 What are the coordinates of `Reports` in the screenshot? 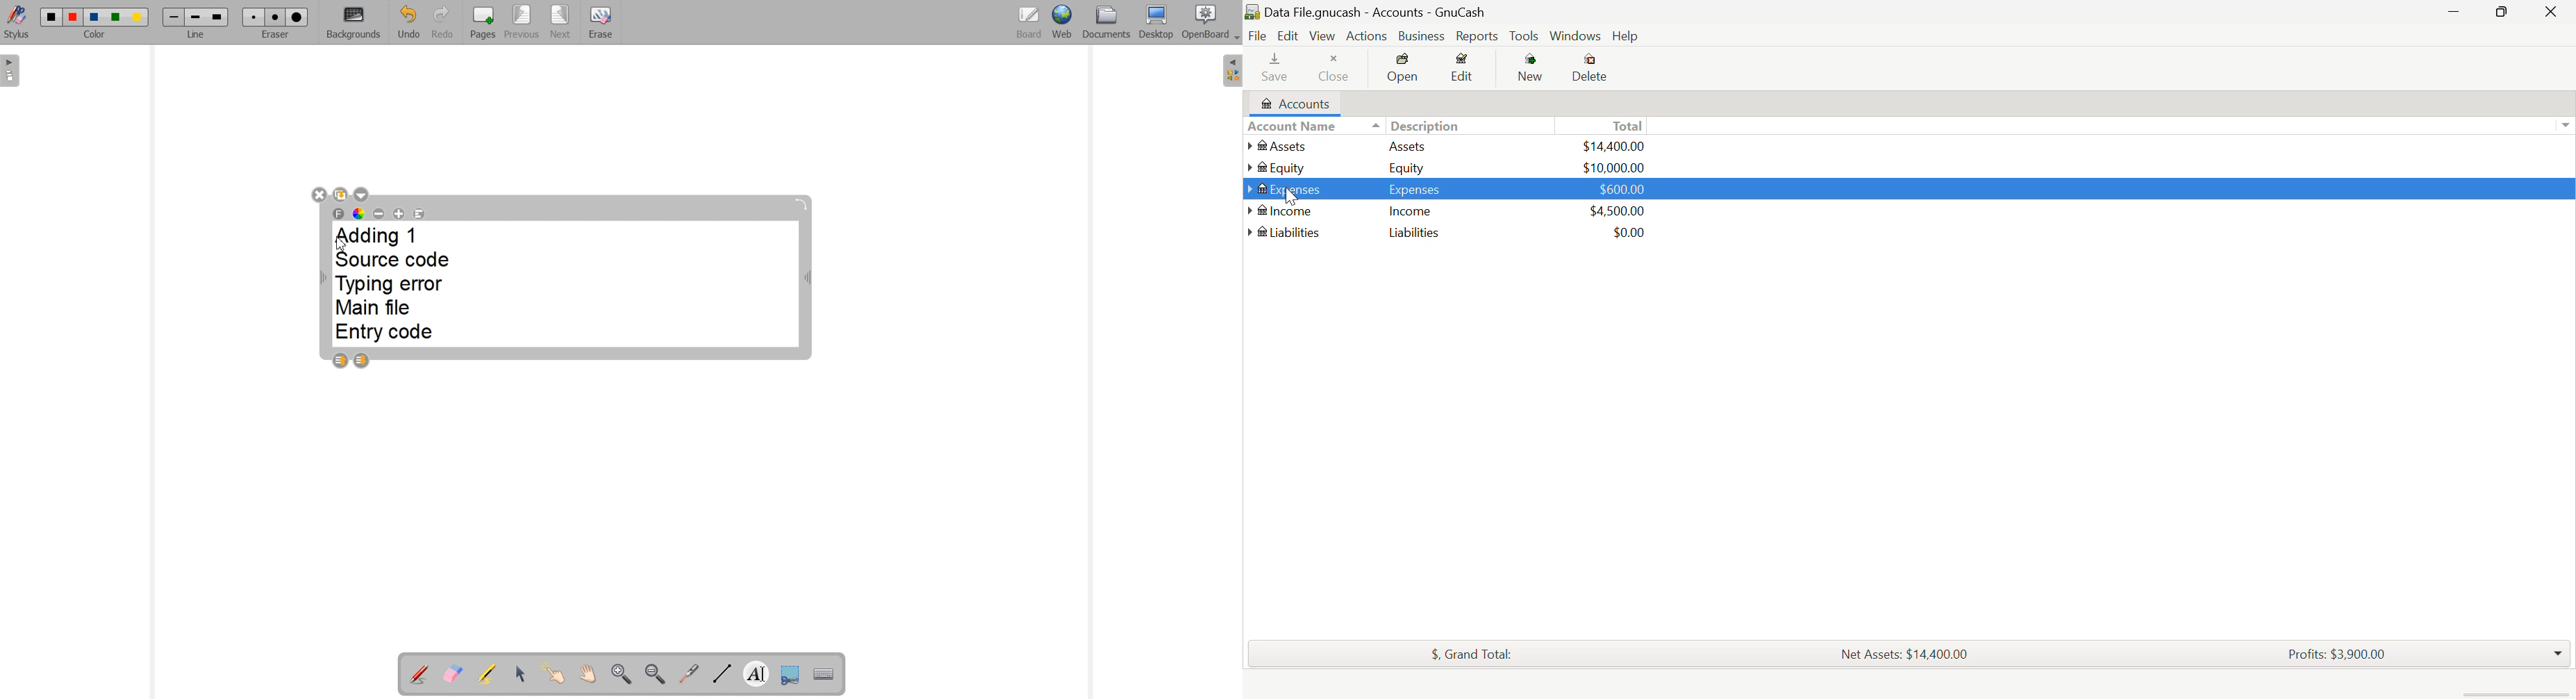 It's located at (1478, 38).